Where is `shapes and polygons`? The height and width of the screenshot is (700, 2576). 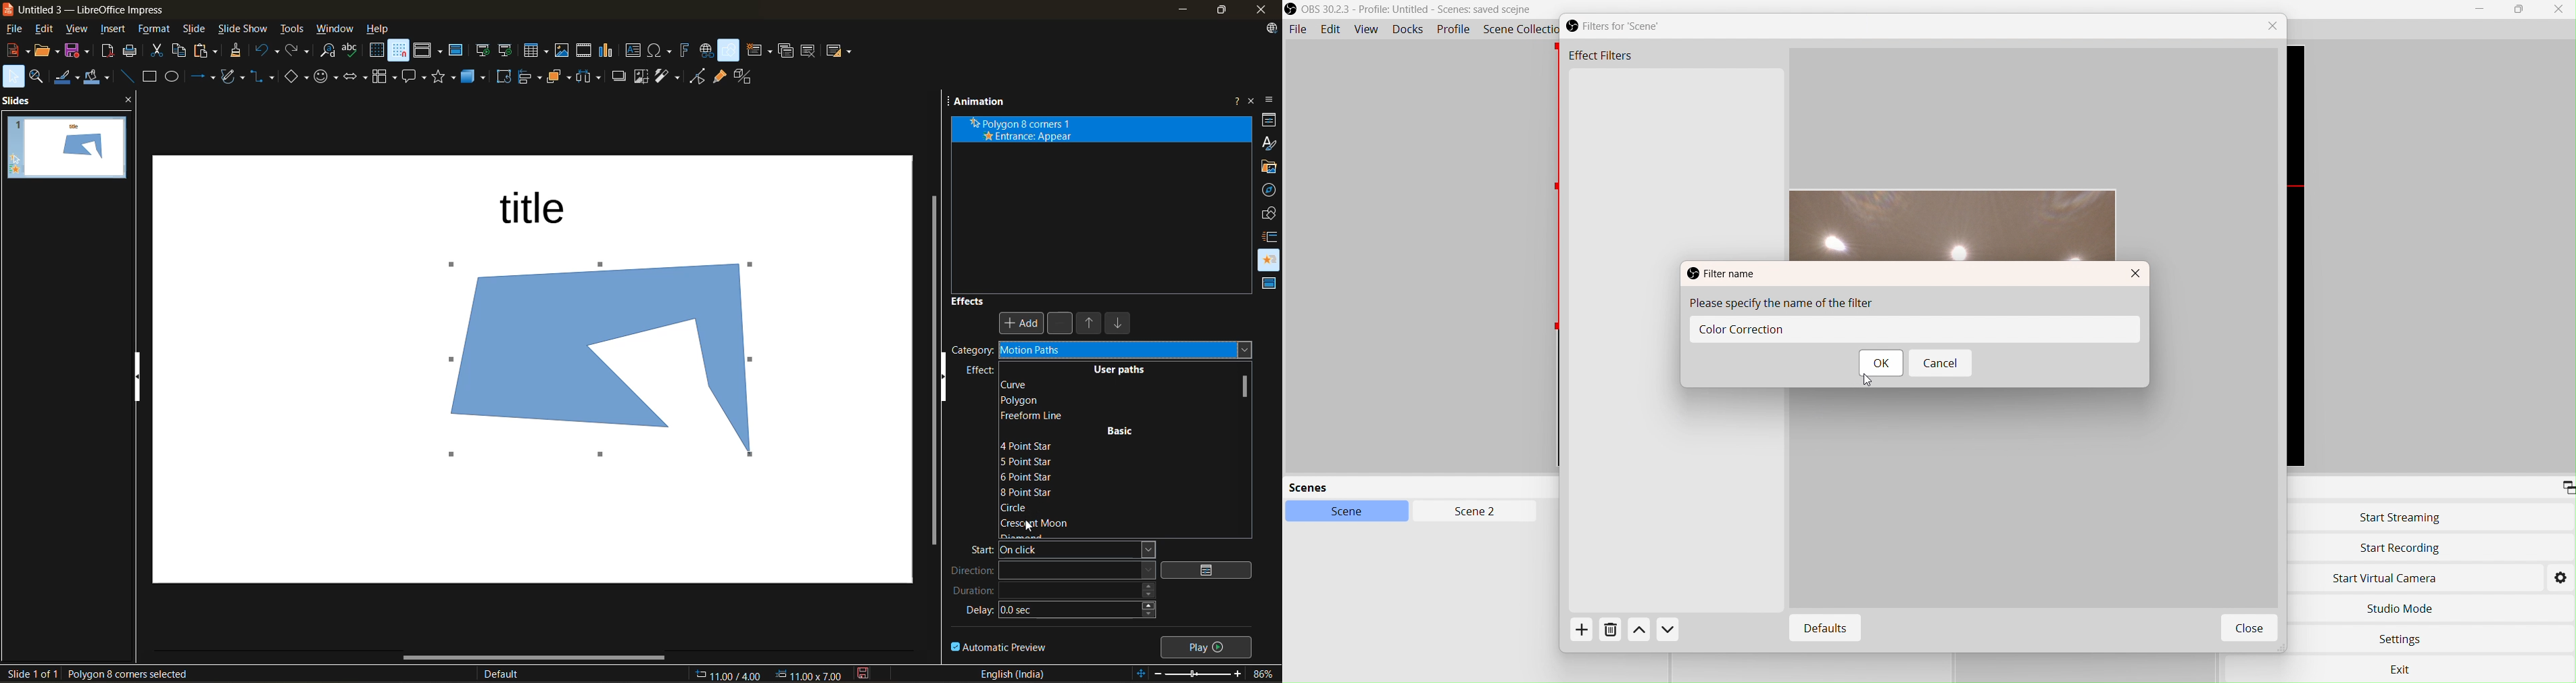 shapes and polygons is located at coordinates (231, 76).